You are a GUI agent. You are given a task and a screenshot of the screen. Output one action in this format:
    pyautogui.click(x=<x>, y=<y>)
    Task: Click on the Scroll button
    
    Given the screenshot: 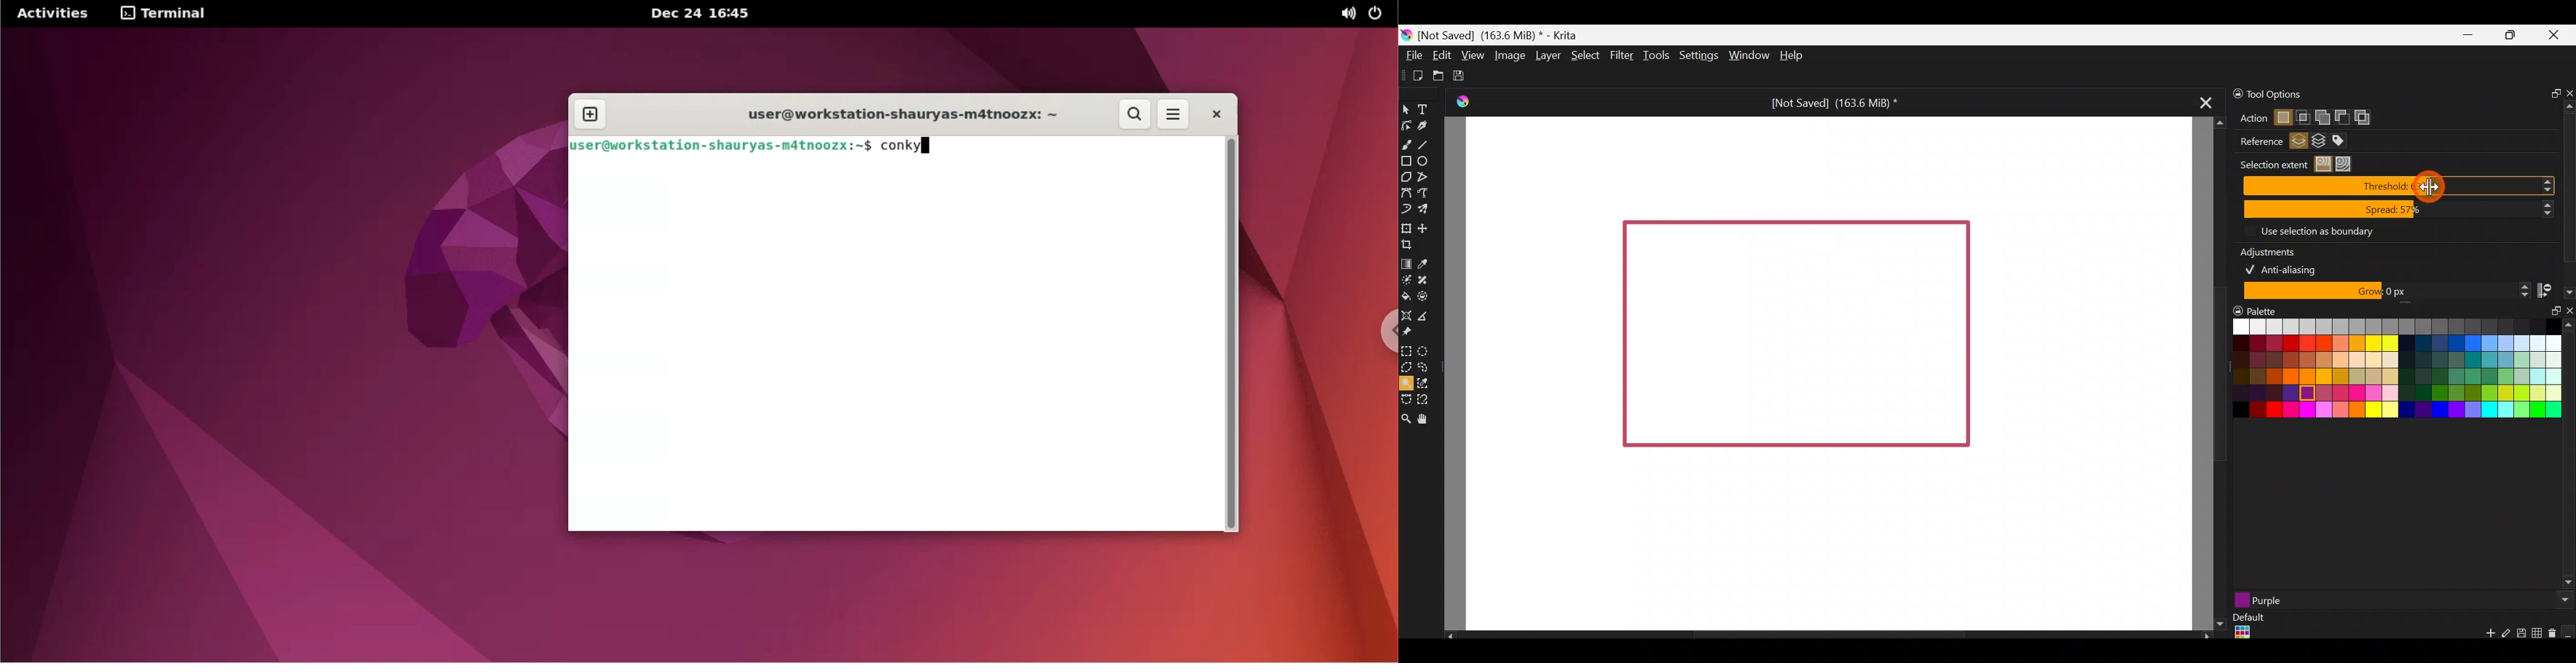 What is the action you would take?
    pyautogui.click(x=2562, y=600)
    